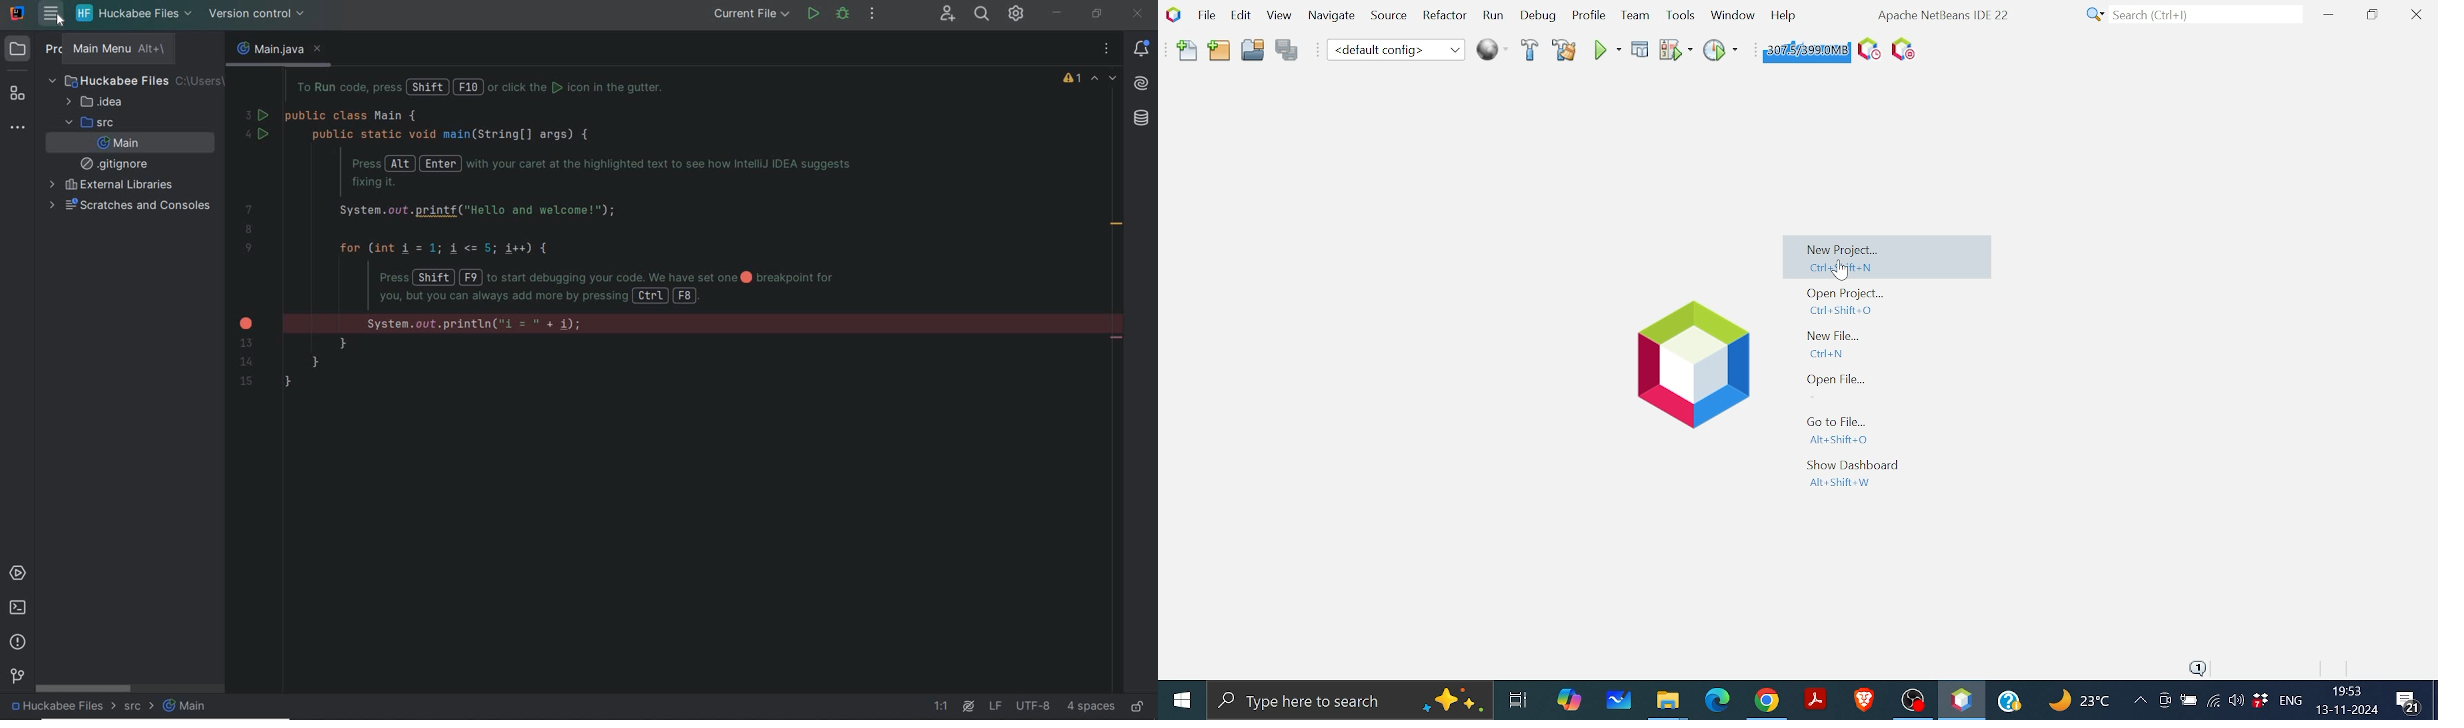  What do you see at coordinates (1941, 14) in the screenshot?
I see `software information` at bounding box center [1941, 14].